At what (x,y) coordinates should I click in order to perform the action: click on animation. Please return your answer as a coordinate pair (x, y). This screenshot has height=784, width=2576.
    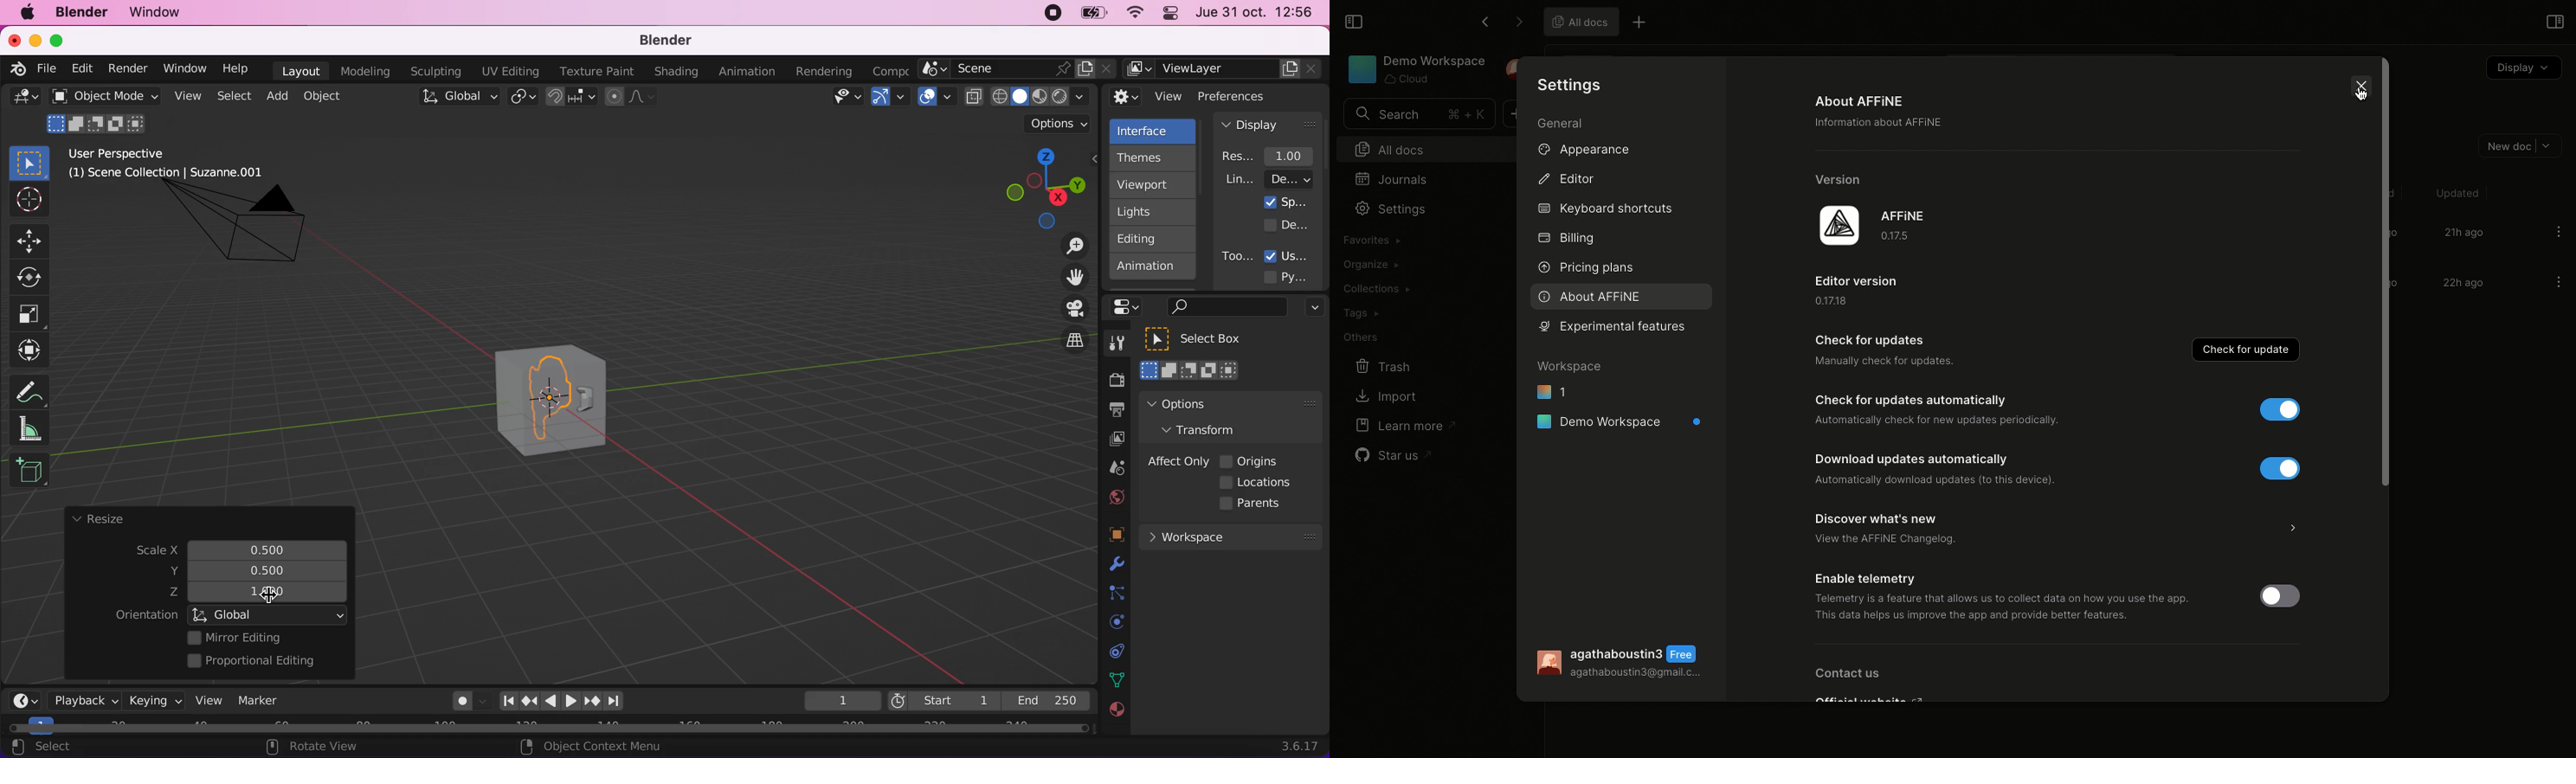
    Looking at the image, I should click on (750, 72).